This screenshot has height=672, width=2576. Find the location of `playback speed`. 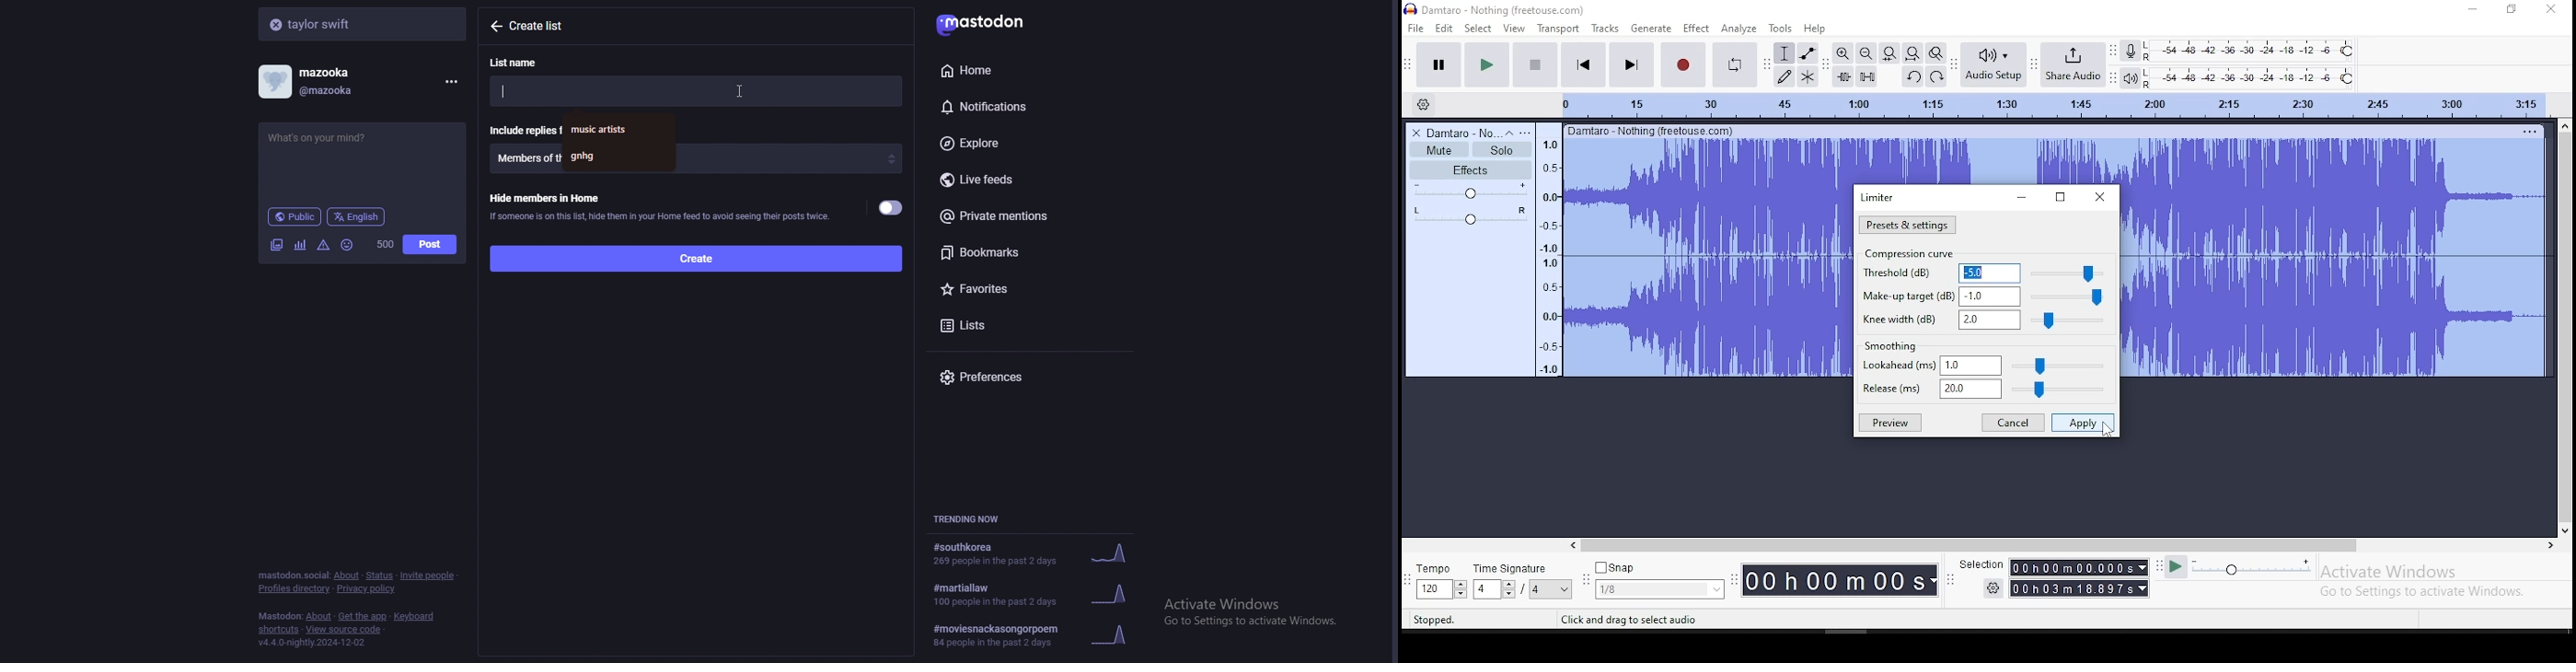

playback speed is located at coordinates (2238, 569).